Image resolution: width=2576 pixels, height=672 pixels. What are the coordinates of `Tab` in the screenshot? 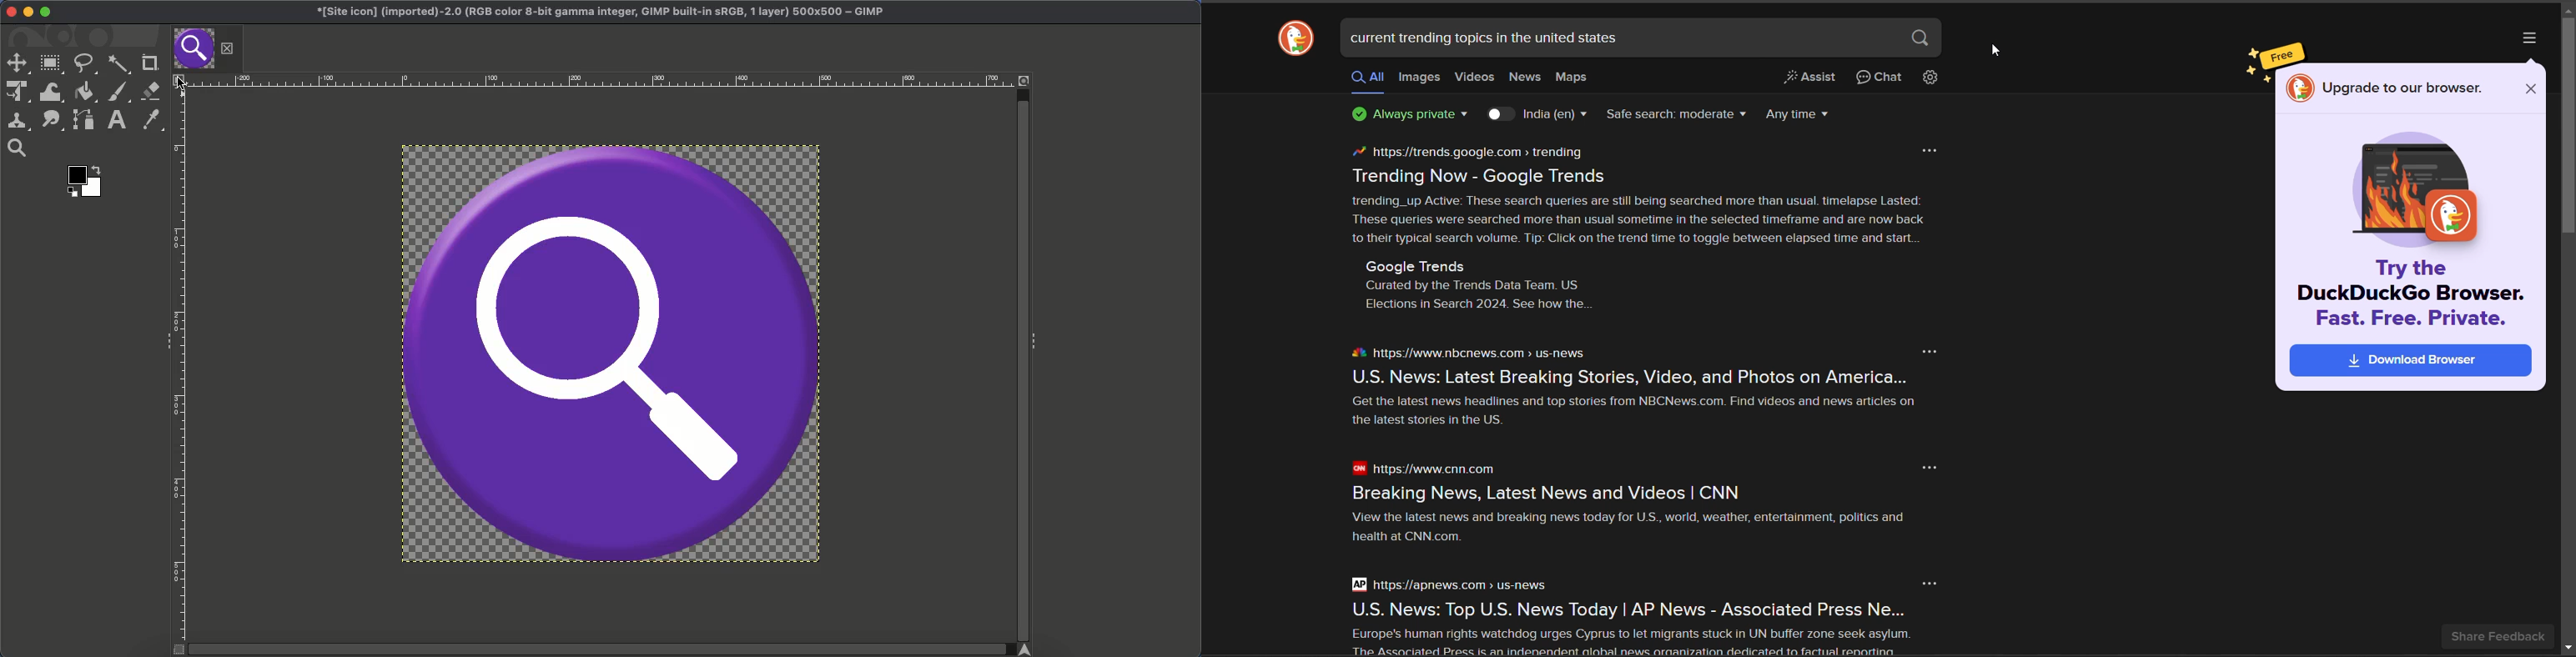 It's located at (207, 49).